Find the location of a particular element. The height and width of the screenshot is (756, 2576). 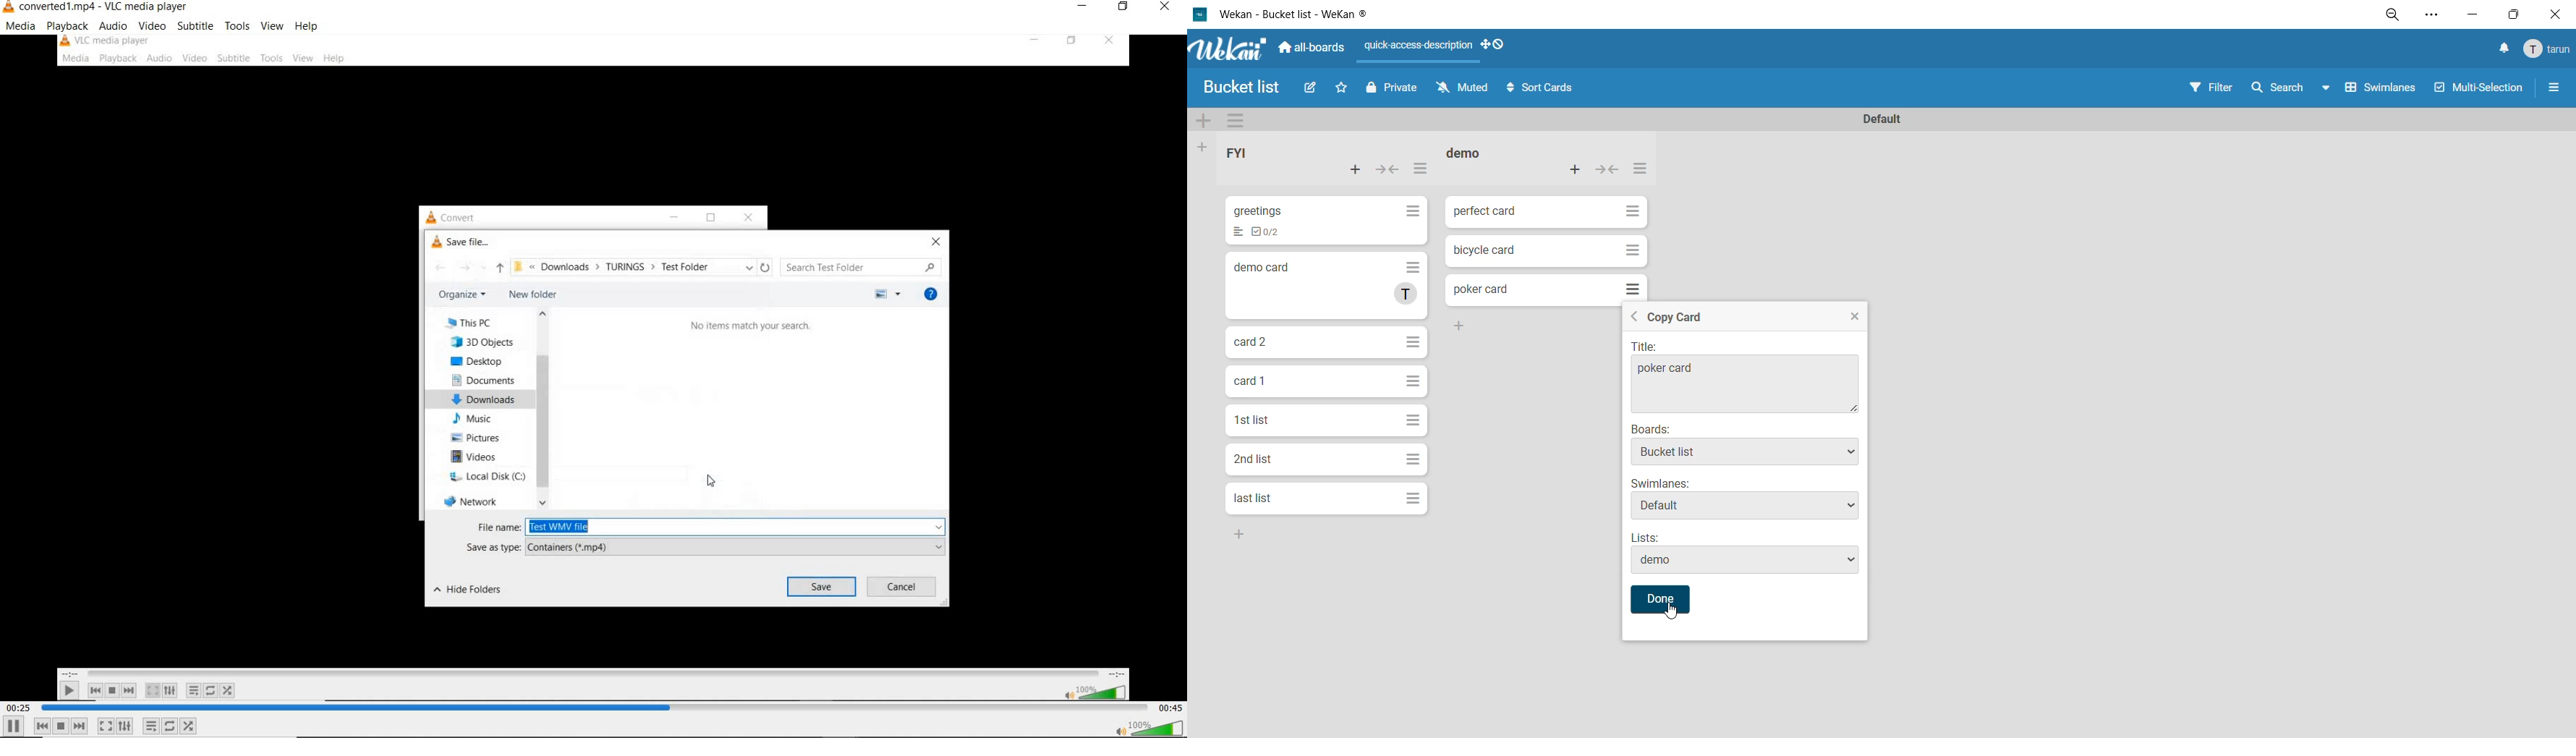

Boards: is located at coordinates (1657, 428).